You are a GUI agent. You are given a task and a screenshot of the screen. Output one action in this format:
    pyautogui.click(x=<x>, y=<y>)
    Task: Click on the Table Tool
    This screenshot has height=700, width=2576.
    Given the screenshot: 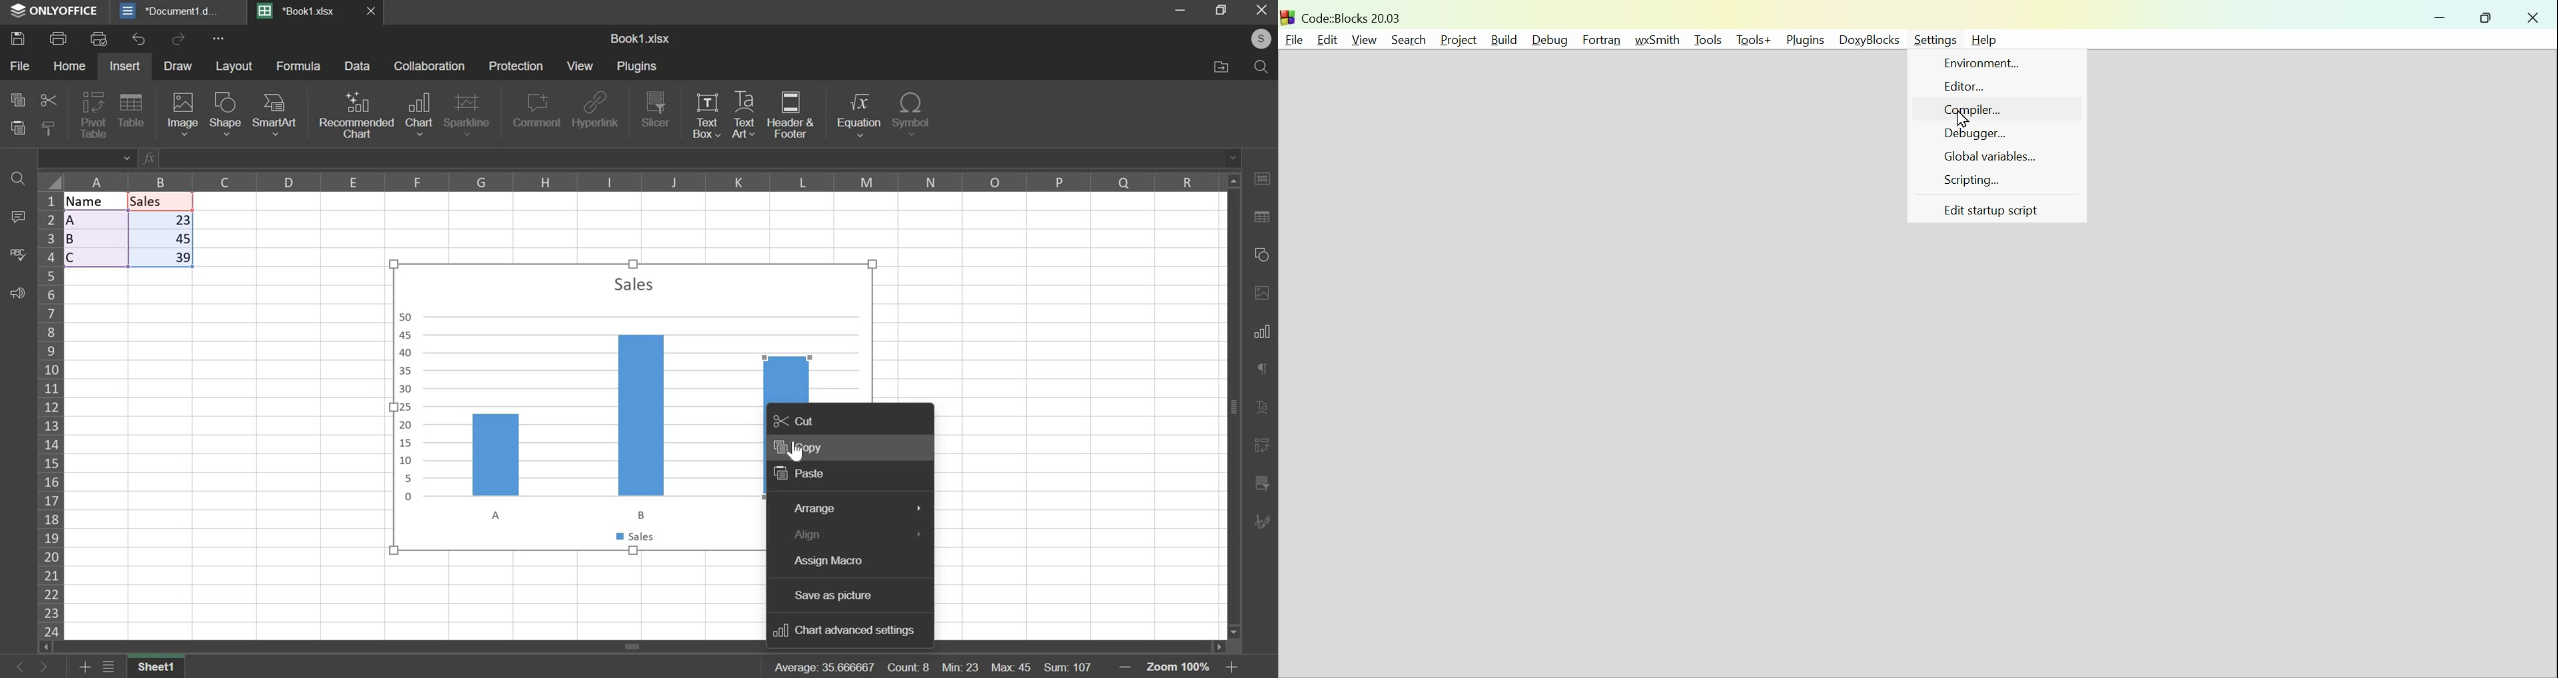 What is the action you would take?
    pyautogui.click(x=1262, y=178)
    